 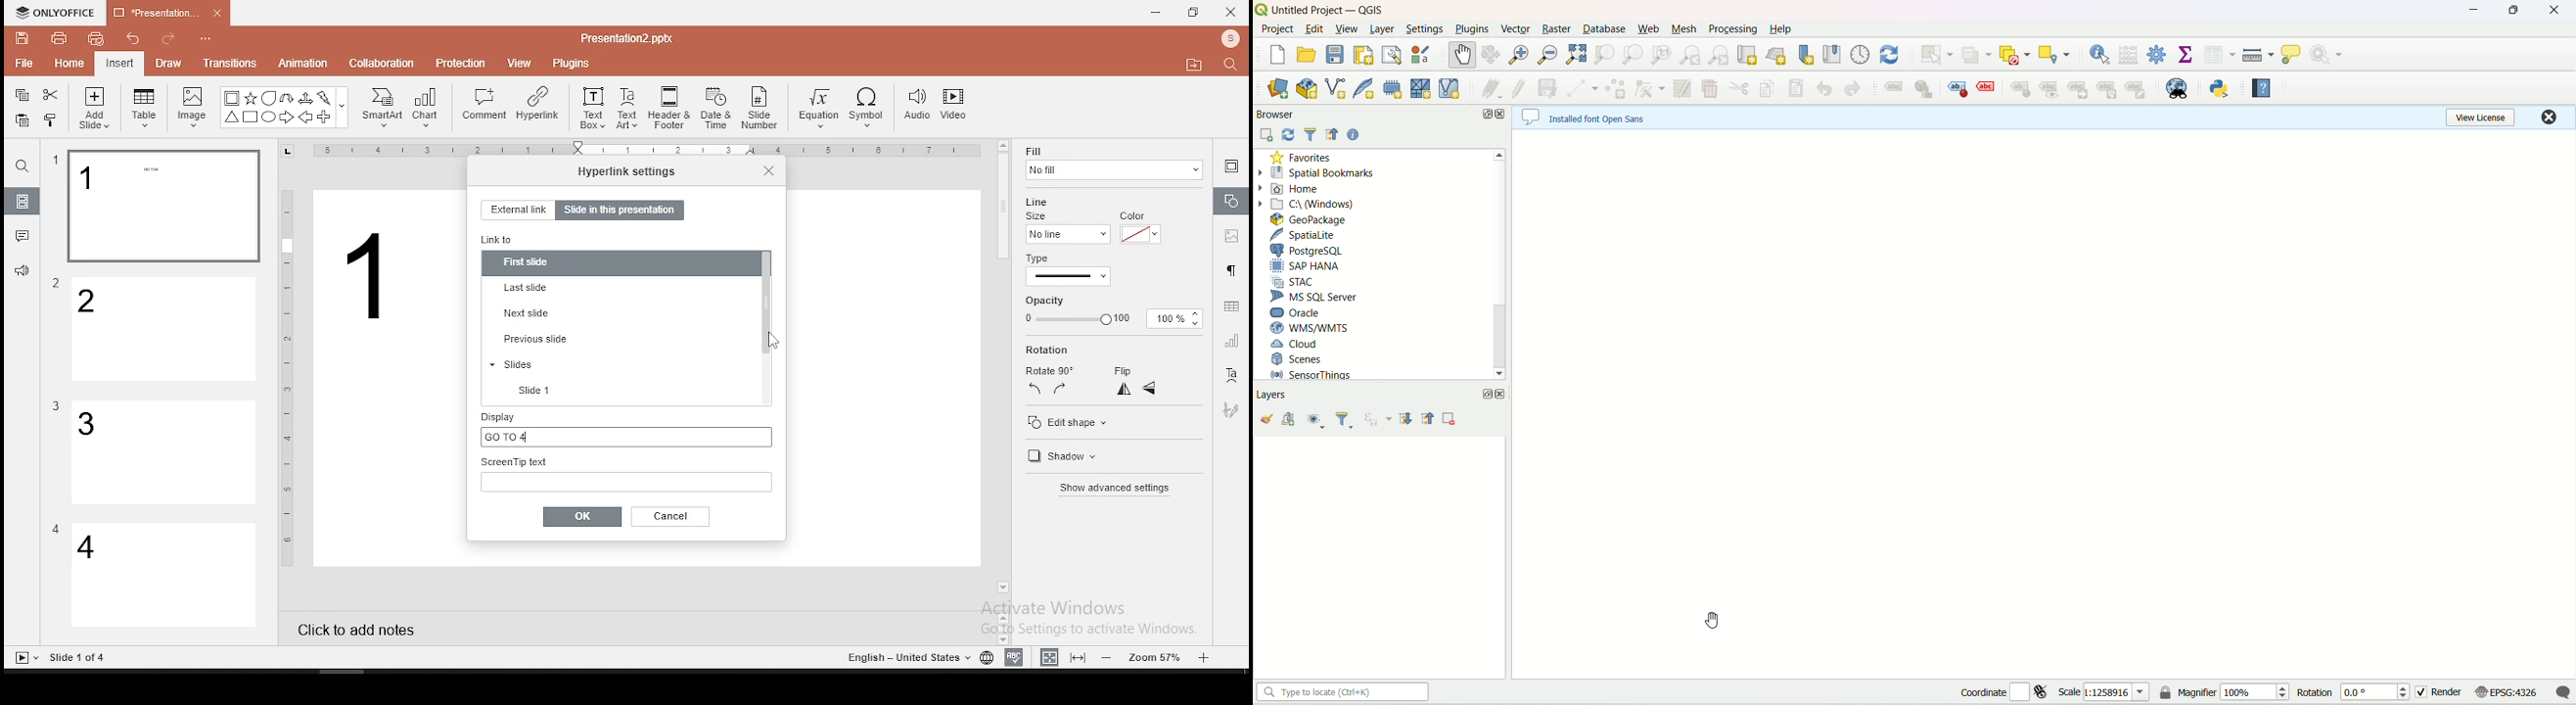 I want to click on spatial bookmarks, so click(x=1318, y=174).